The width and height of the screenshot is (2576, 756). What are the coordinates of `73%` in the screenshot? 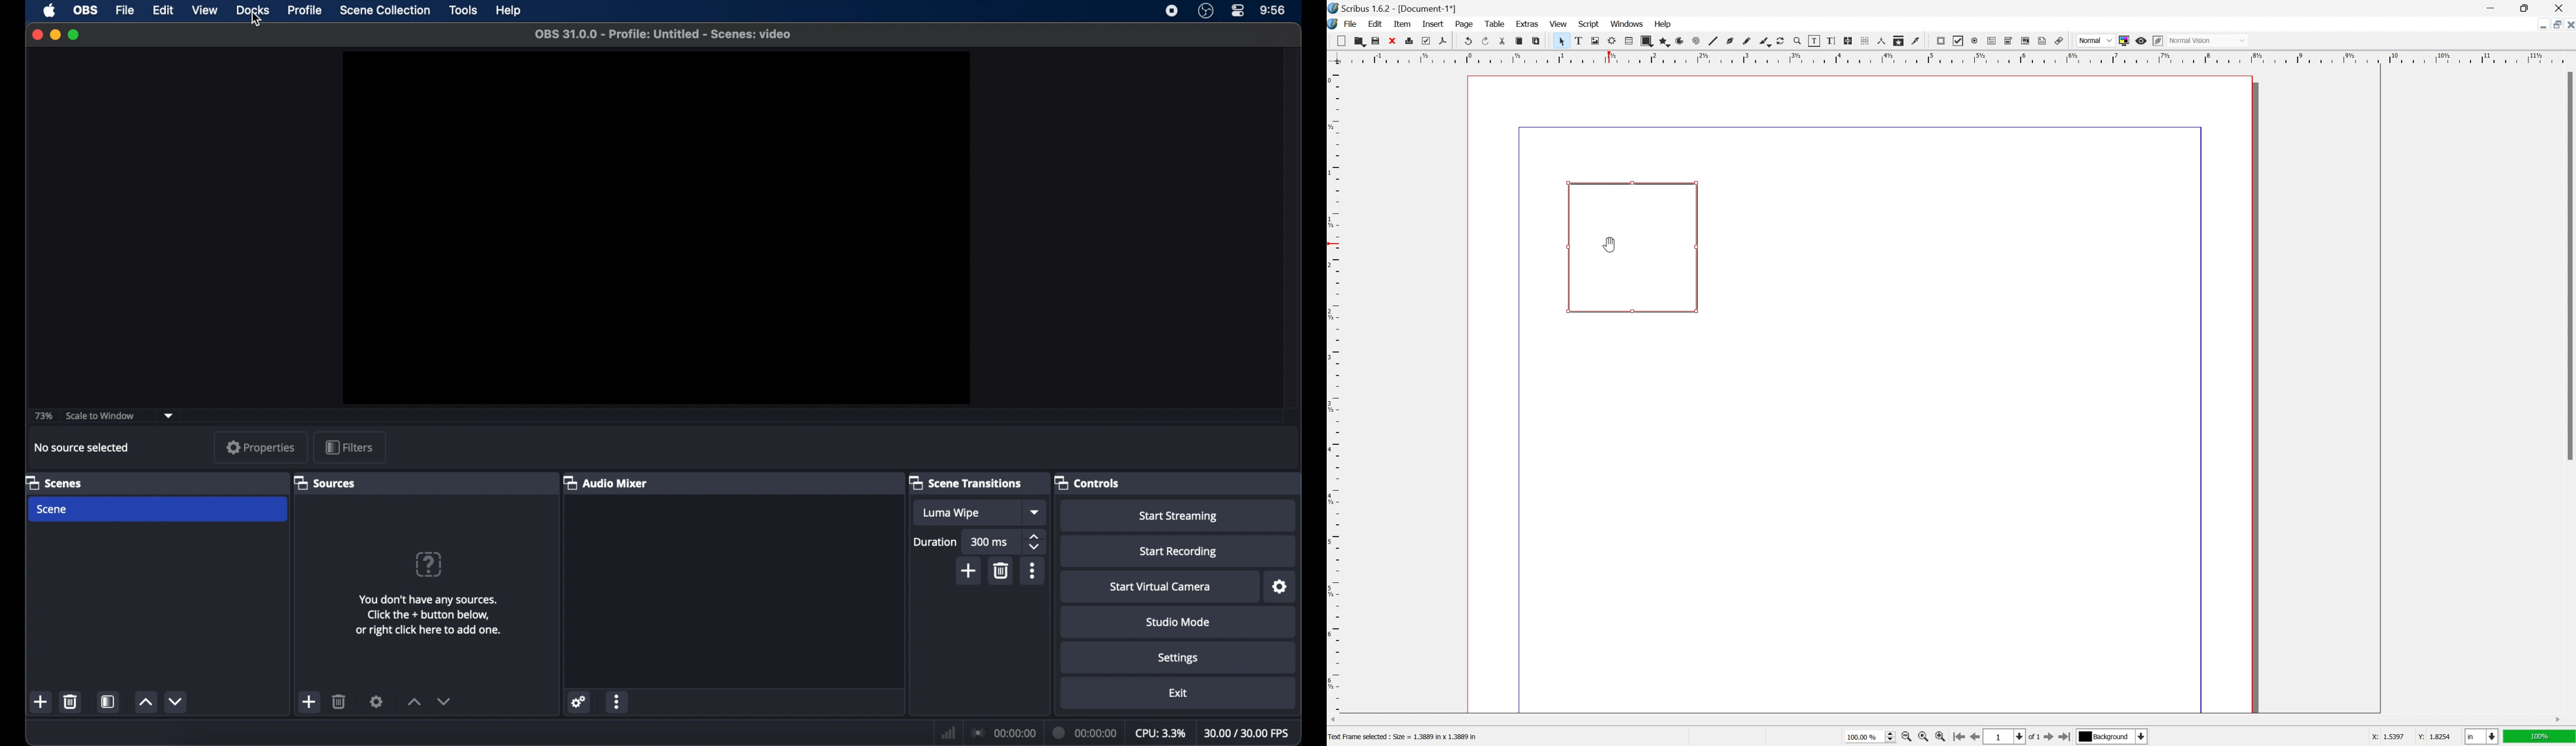 It's located at (43, 415).